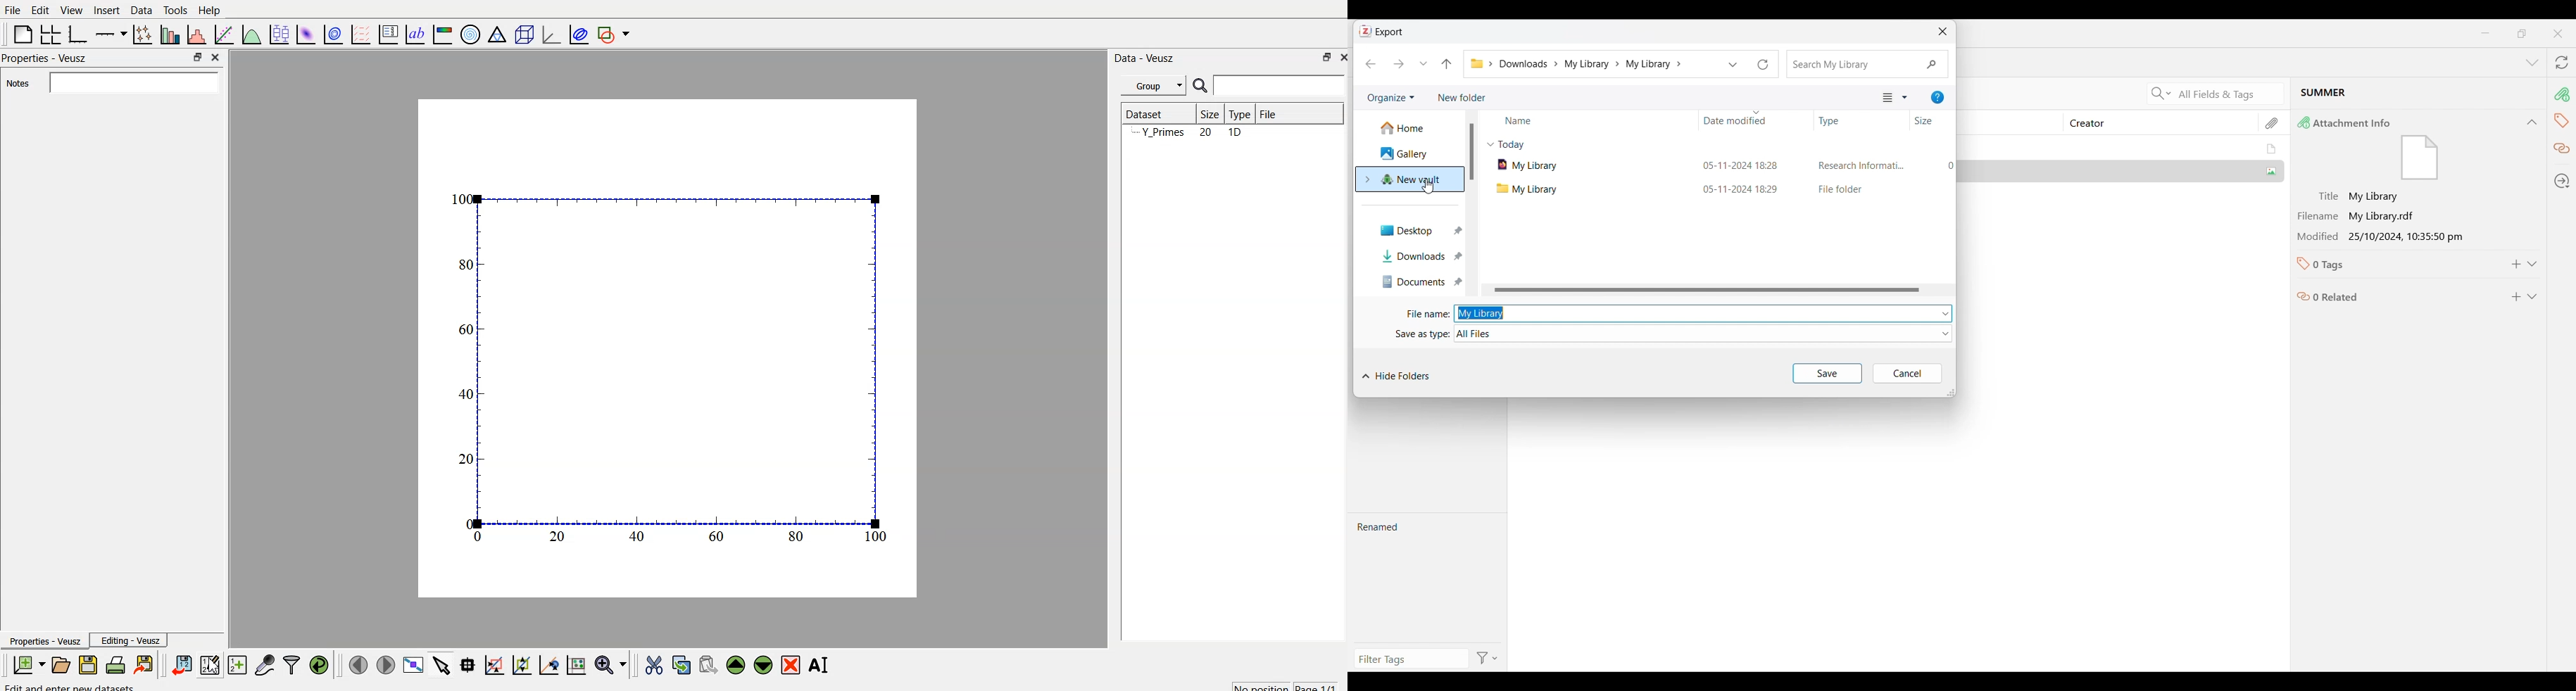 The width and height of the screenshot is (2576, 700). What do you see at coordinates (1840, 121) in the screenshot?
I see `Type ` at bounding box center [1840, 121].